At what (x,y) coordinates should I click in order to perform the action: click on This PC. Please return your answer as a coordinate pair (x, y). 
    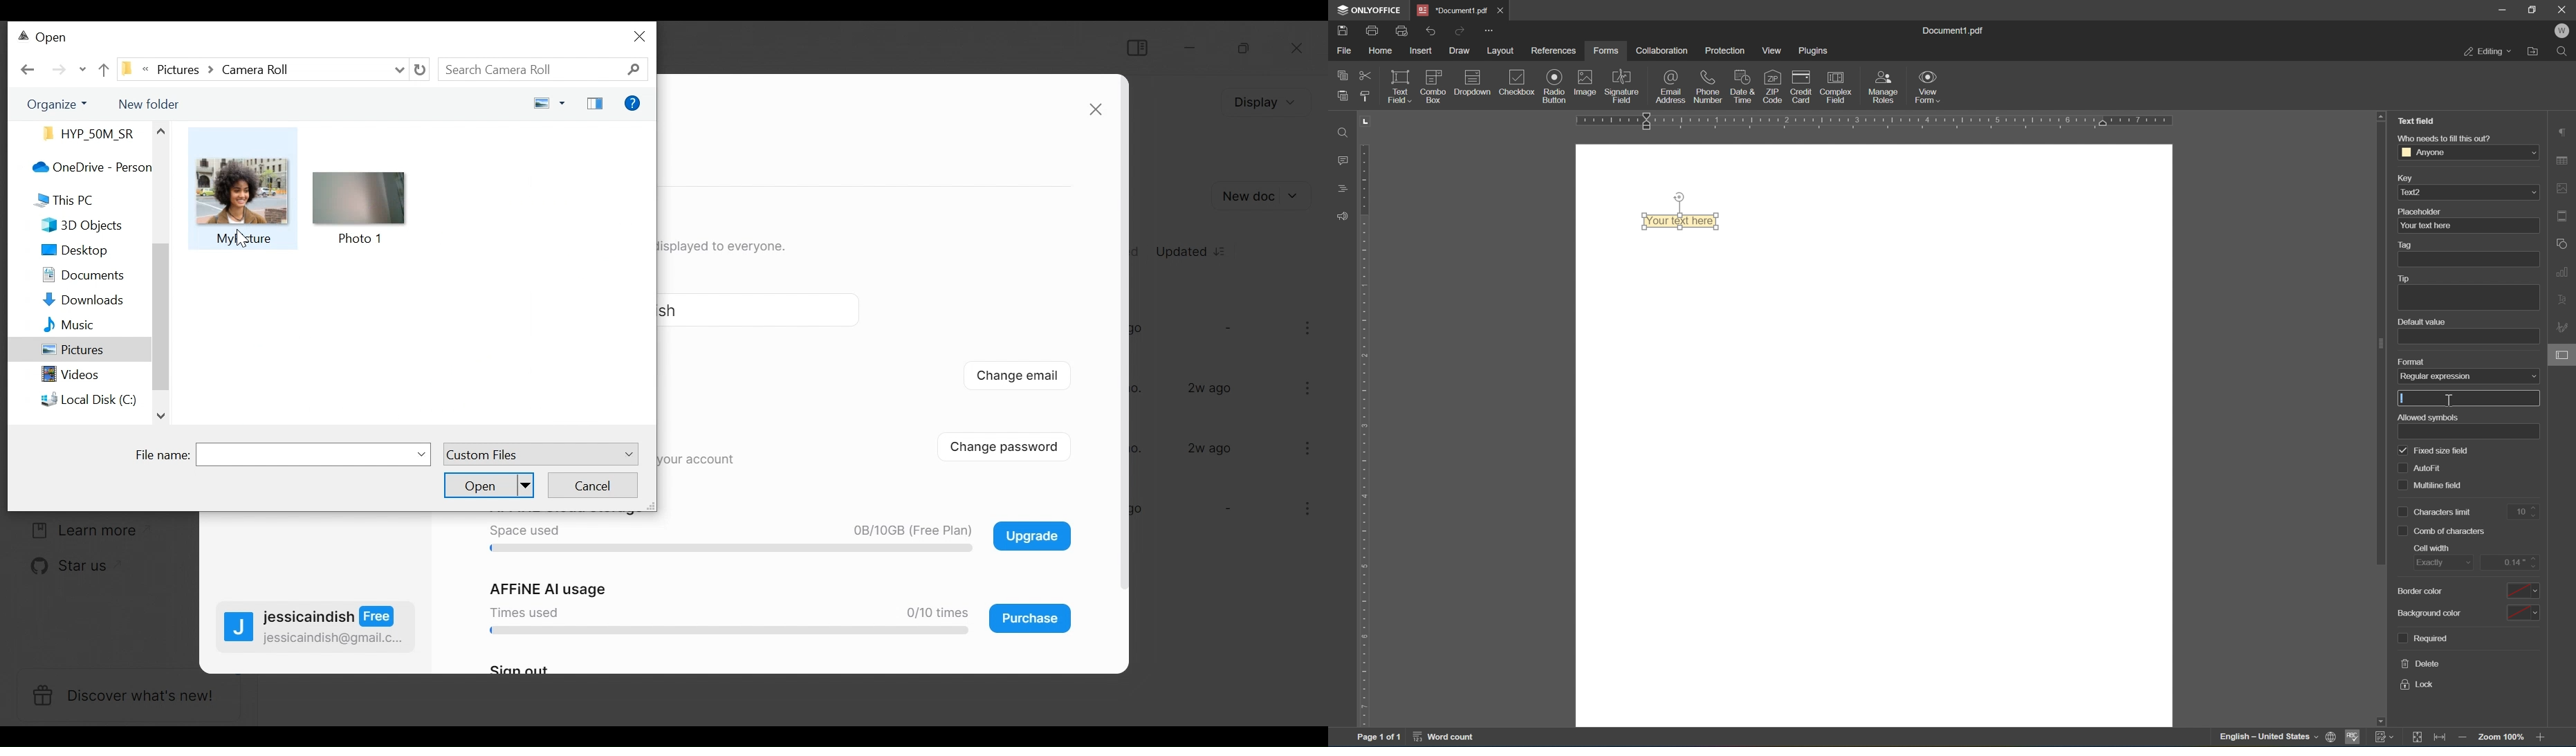
    Looking at the image, I should click on (63, 199).